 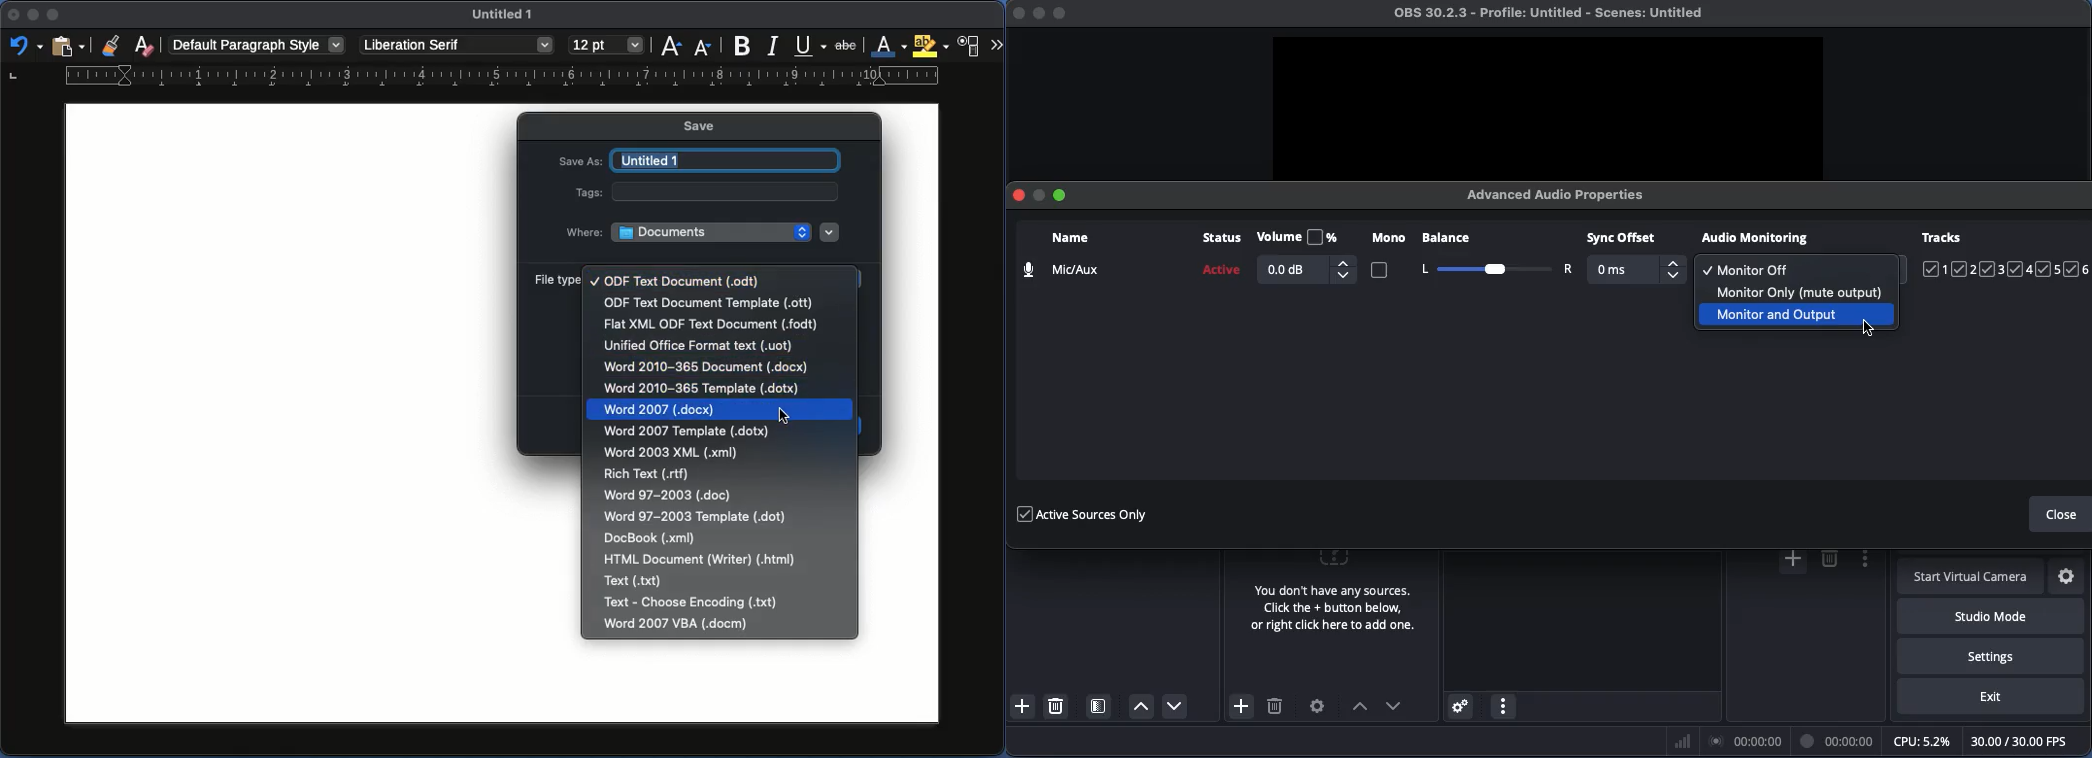 I want to click on dotx, so click(x=701, y=389).